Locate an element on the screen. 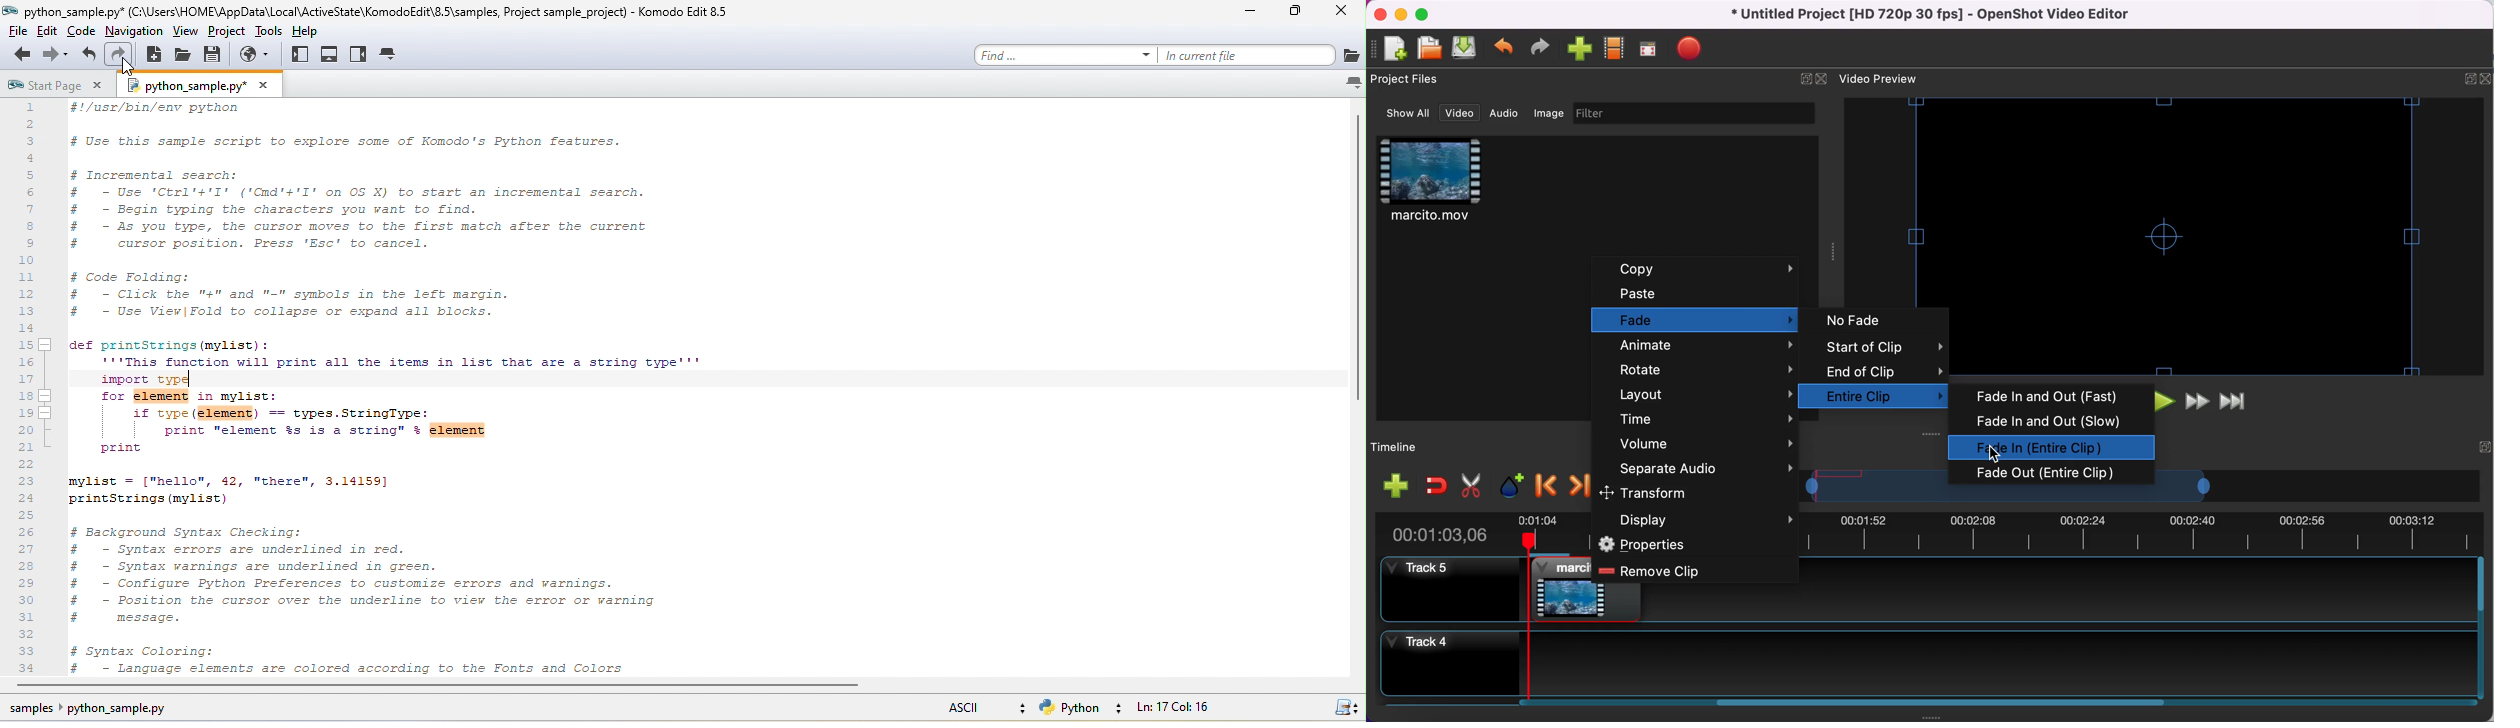  view is located at coordinates (183, 32).